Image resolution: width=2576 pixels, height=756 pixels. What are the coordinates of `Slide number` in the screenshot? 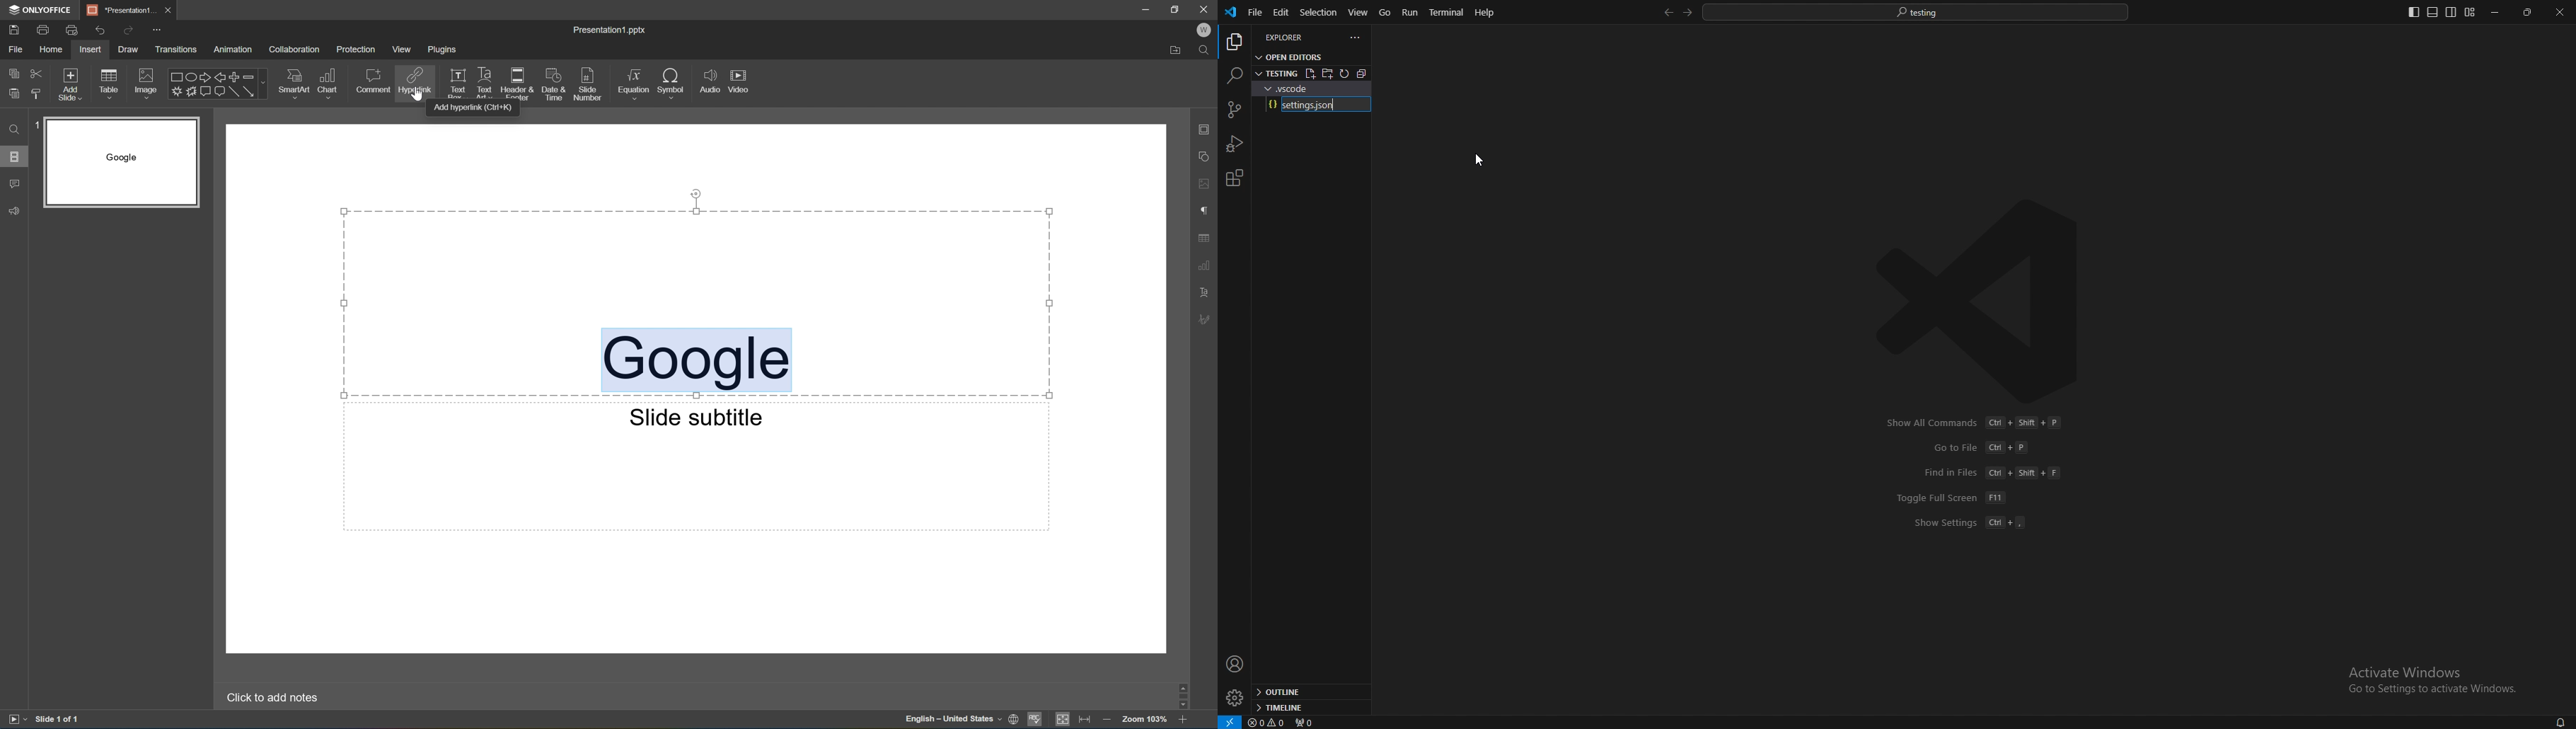 It's located at (591, 83).